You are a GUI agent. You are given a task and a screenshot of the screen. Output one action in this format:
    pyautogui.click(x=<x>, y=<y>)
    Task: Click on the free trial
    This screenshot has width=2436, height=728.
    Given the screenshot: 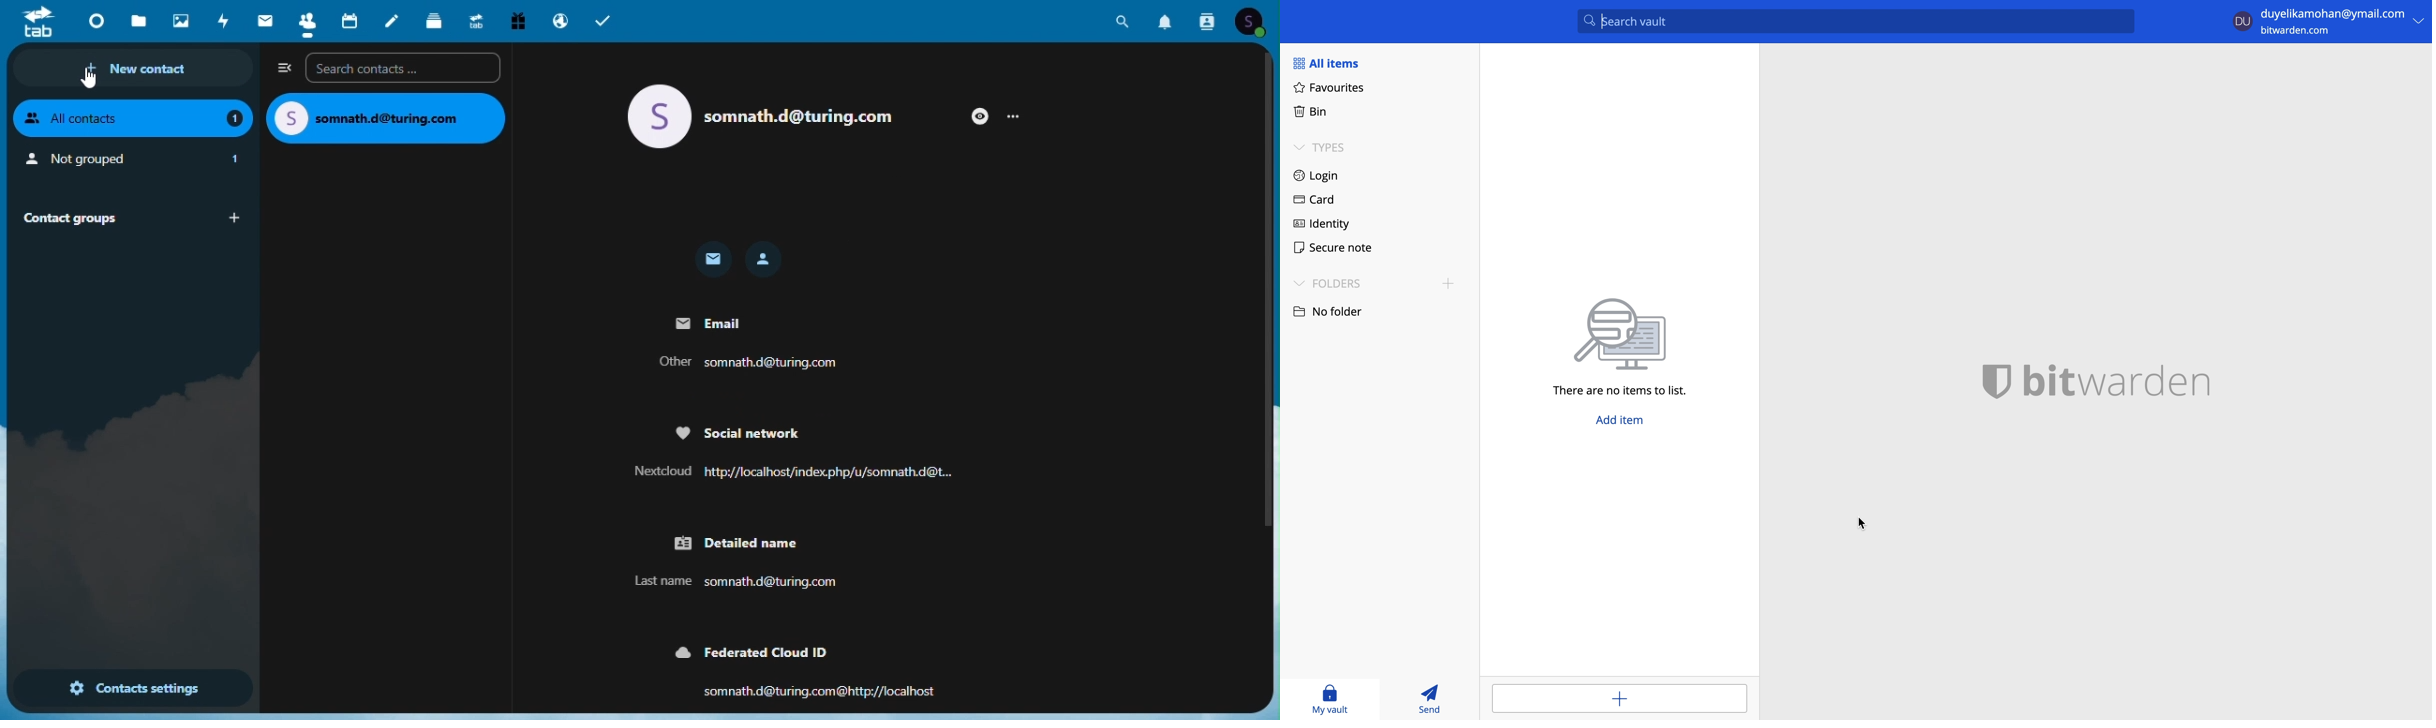 What is the action you would take?
    pyautogui.click(x=519, y=20)
    